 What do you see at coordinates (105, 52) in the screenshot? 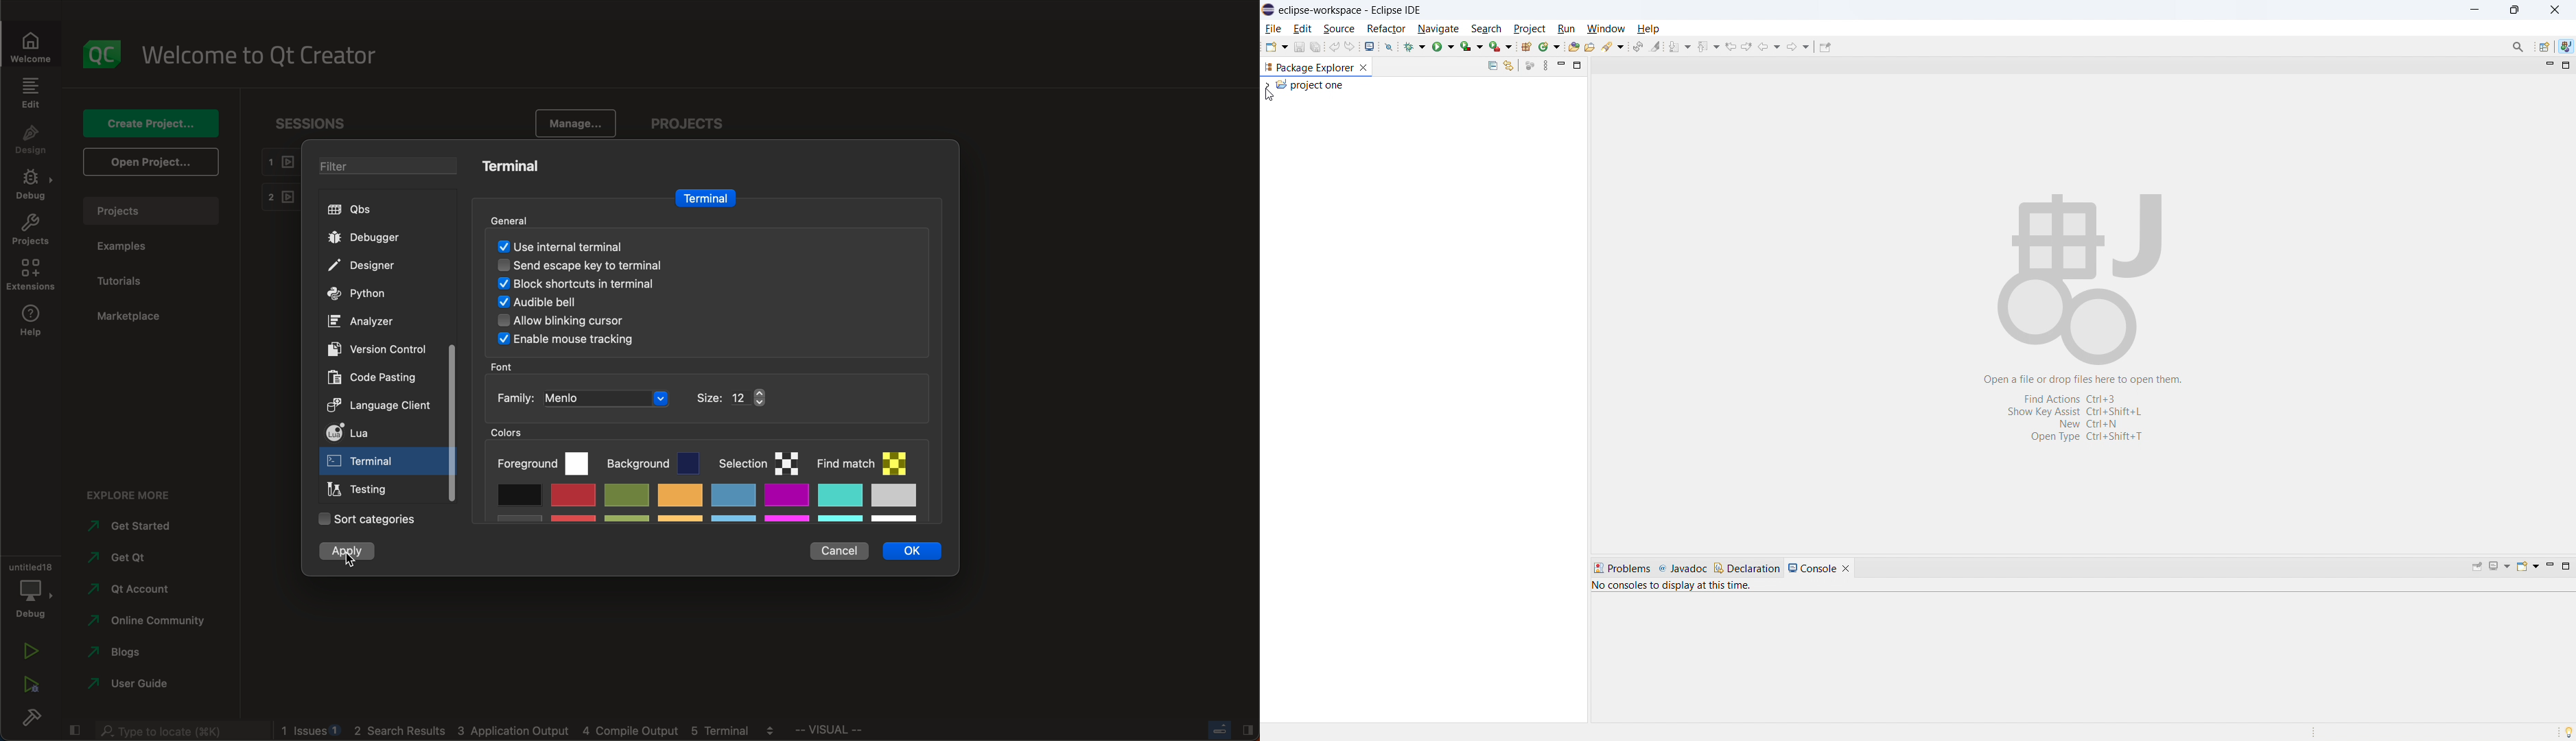
I see `logo` at bounding box center [105, 52].